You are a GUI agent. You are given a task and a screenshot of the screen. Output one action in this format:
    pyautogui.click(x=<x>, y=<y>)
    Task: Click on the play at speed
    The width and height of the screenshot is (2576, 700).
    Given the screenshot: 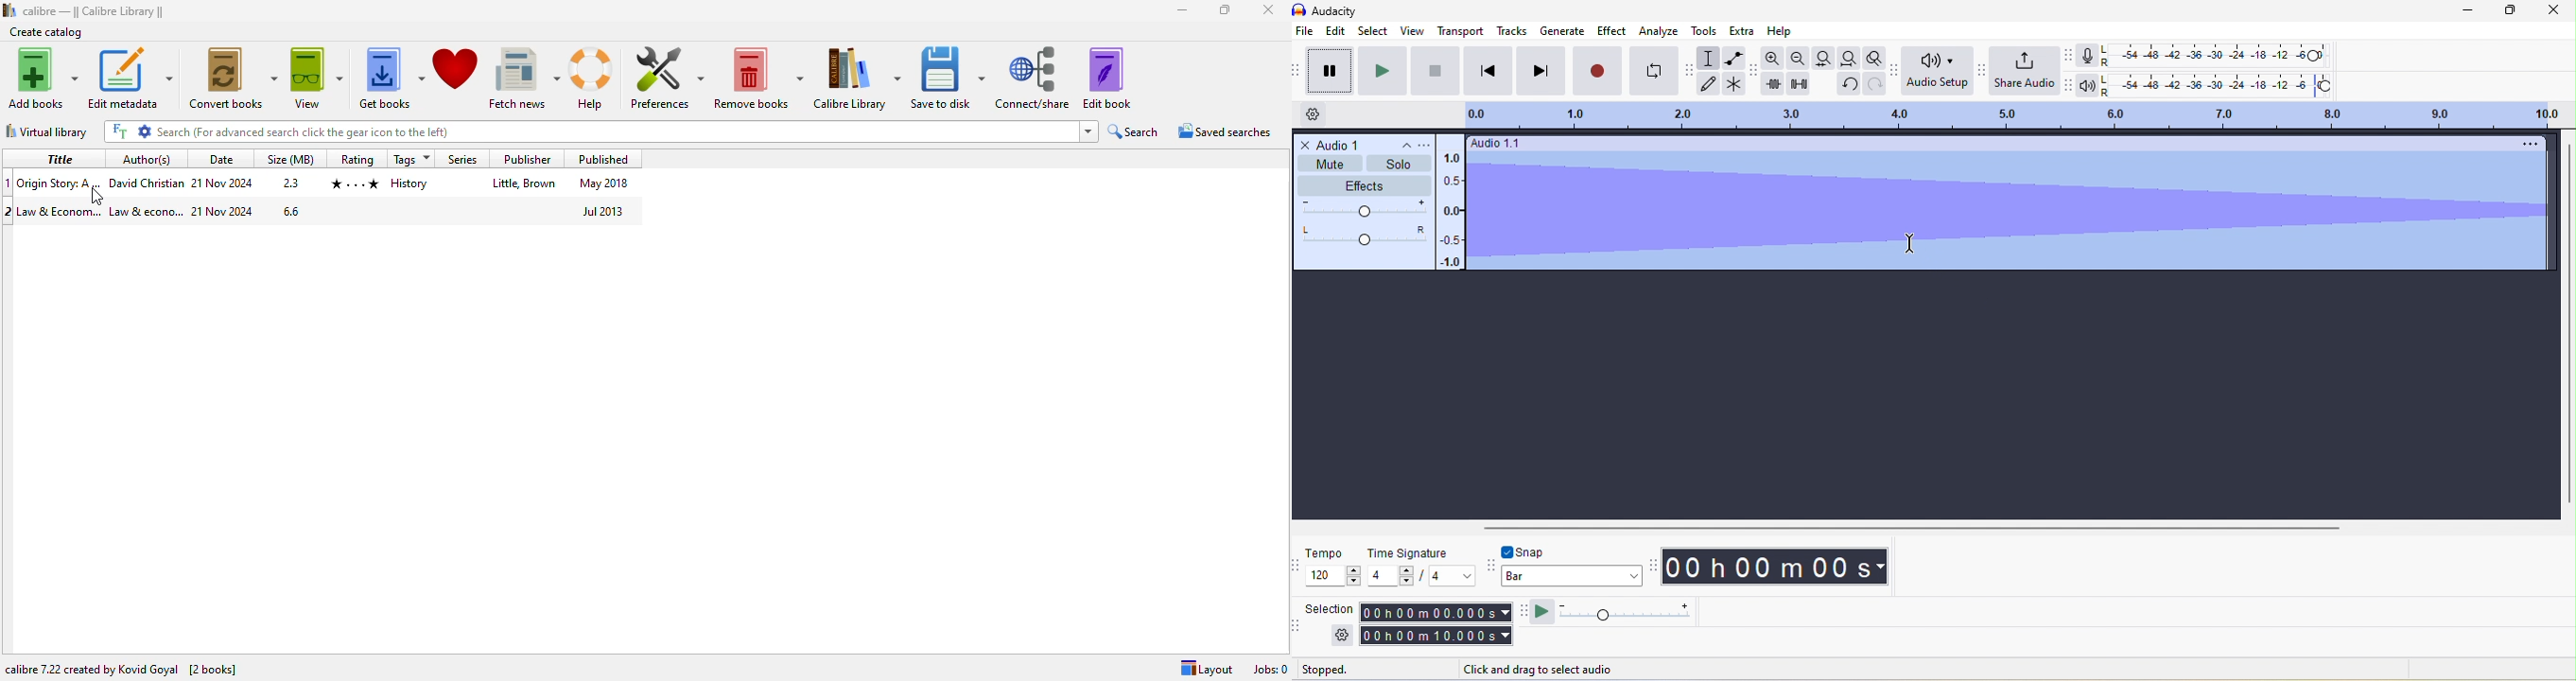 What is the action you would take?
    pyautogui.click(x=1618, y=612)
    